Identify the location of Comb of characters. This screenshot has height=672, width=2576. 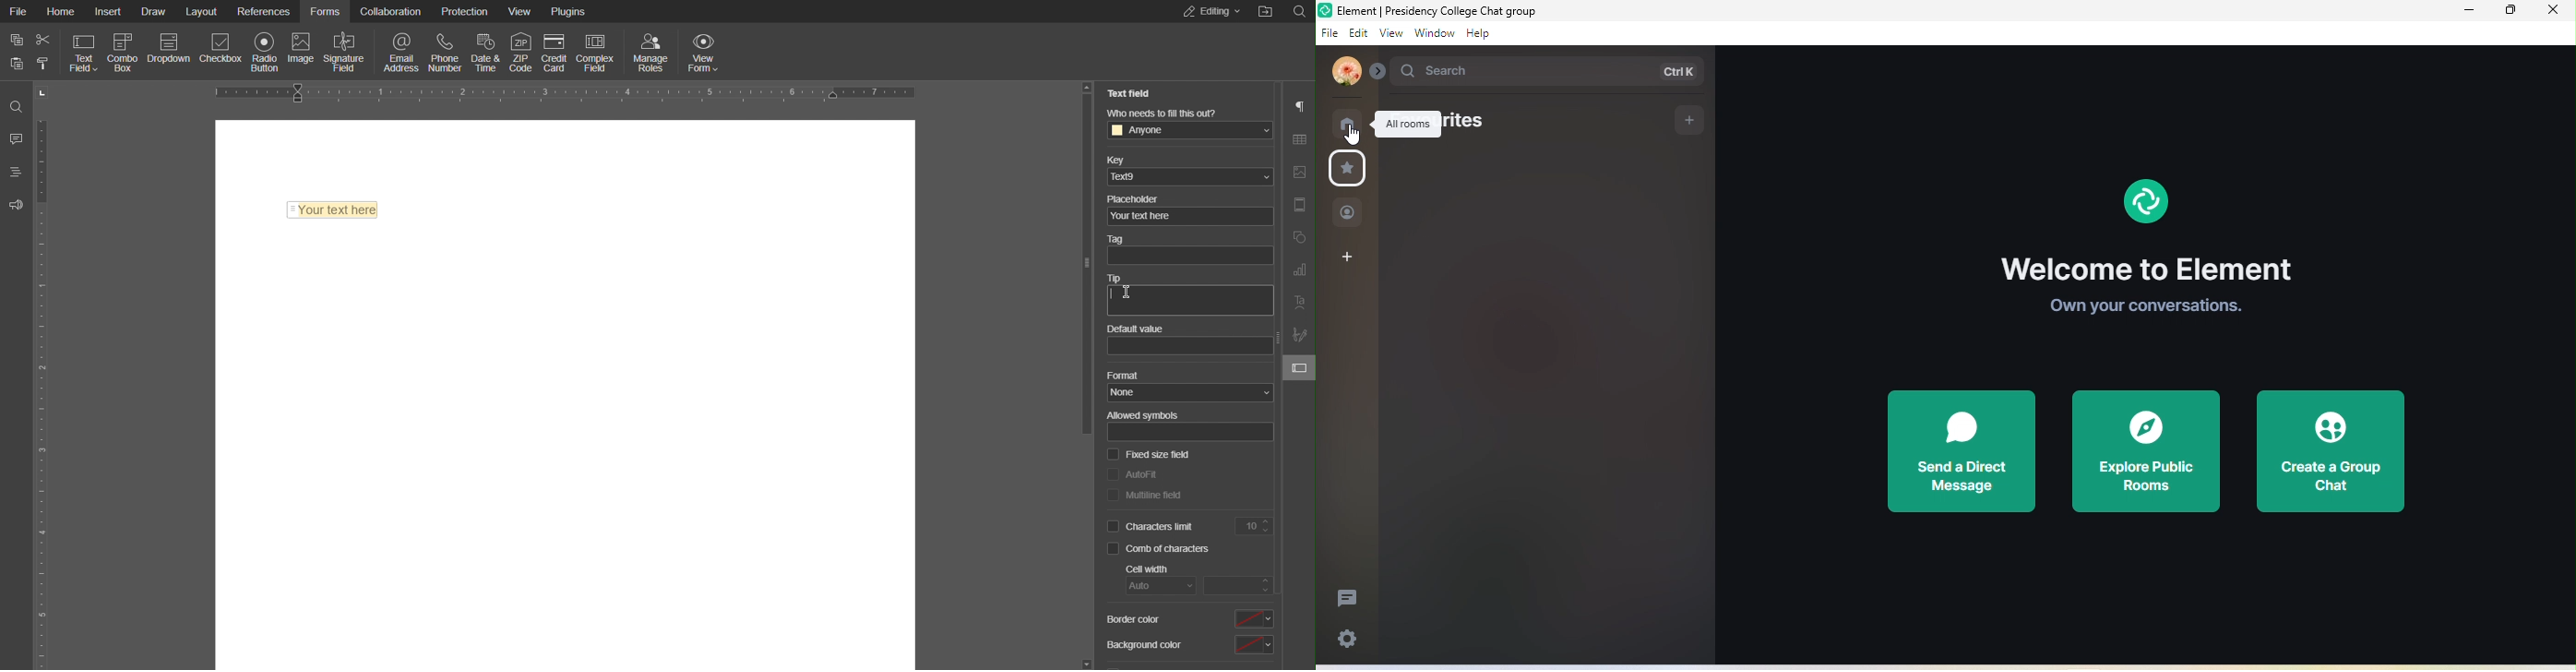
(1172, 550).